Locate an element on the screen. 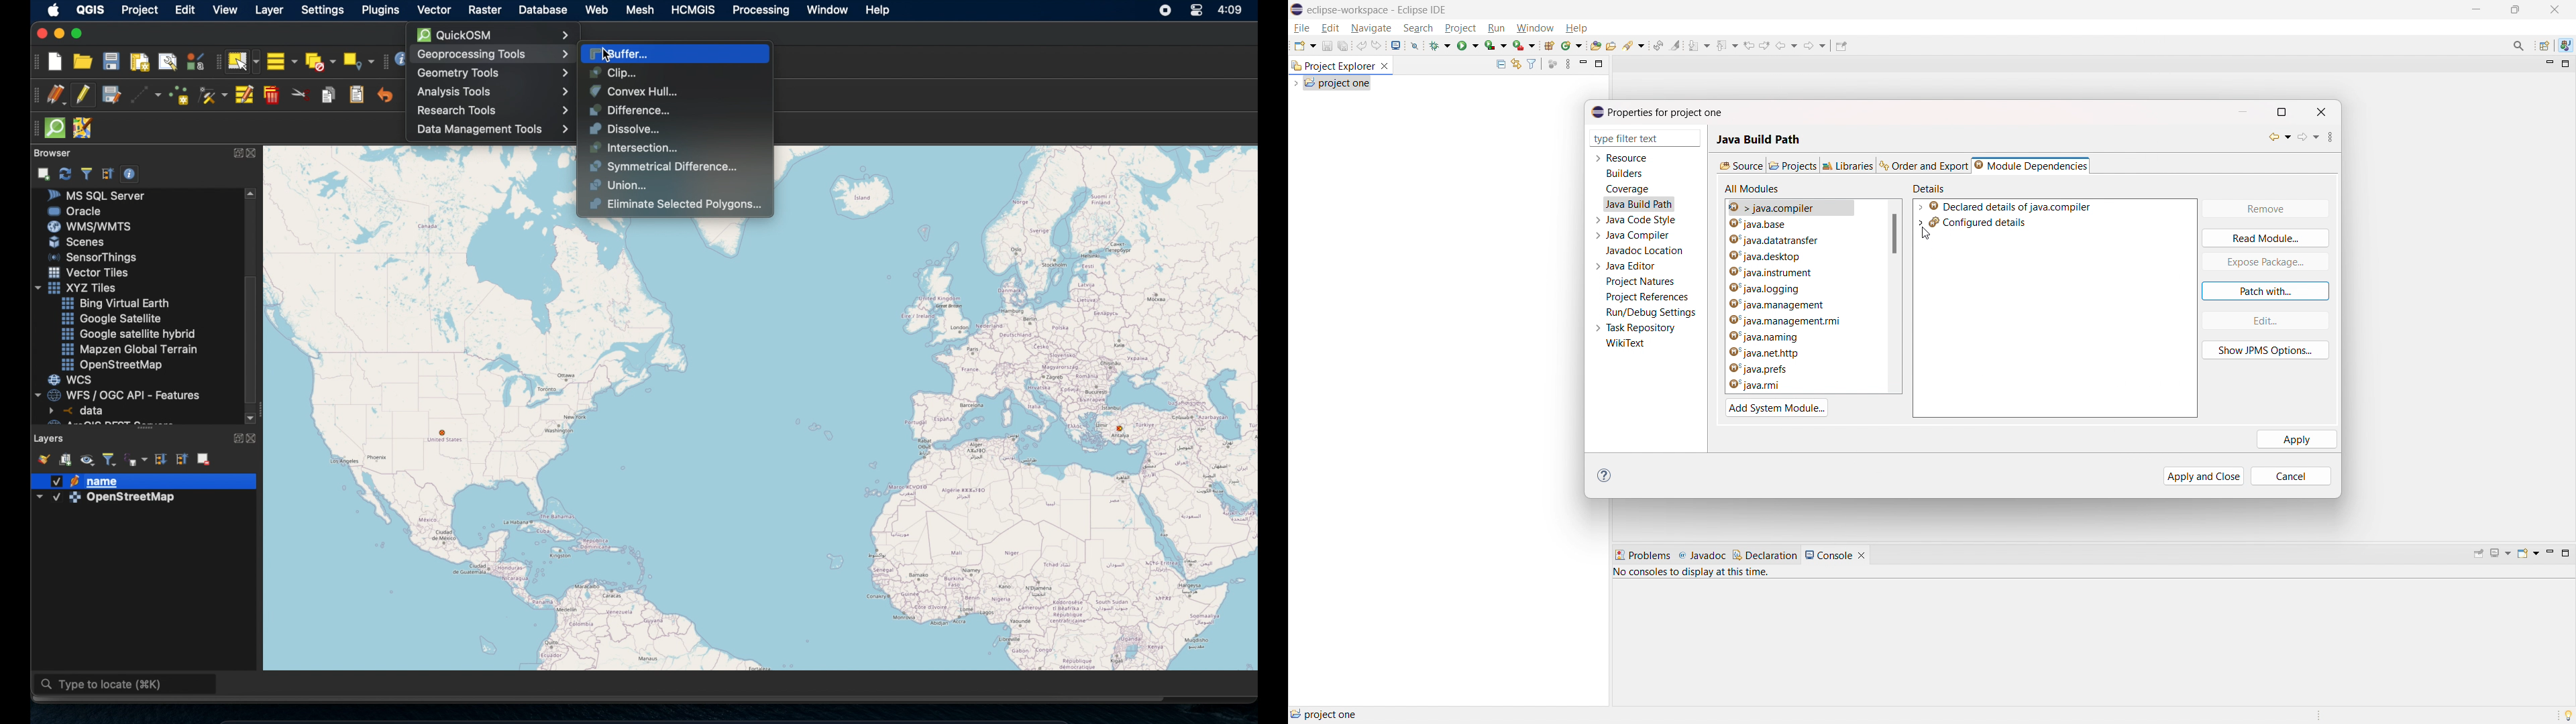 This screenshot has width=2576, height=728. open perspective is located at coordinates (2545, 46).